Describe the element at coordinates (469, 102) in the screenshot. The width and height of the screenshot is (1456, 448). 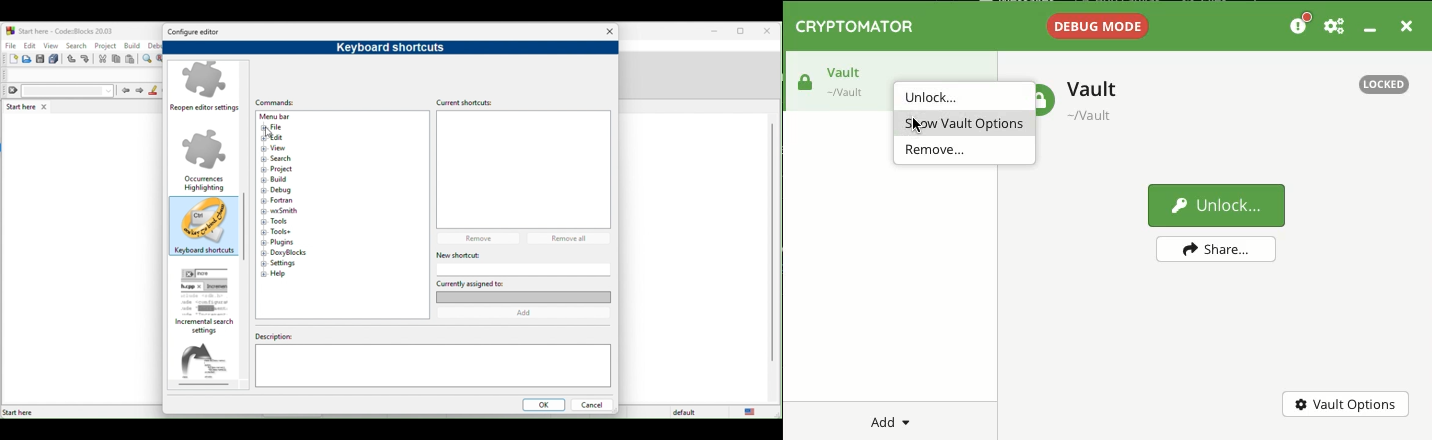
I see `current shortcuts` at that location.